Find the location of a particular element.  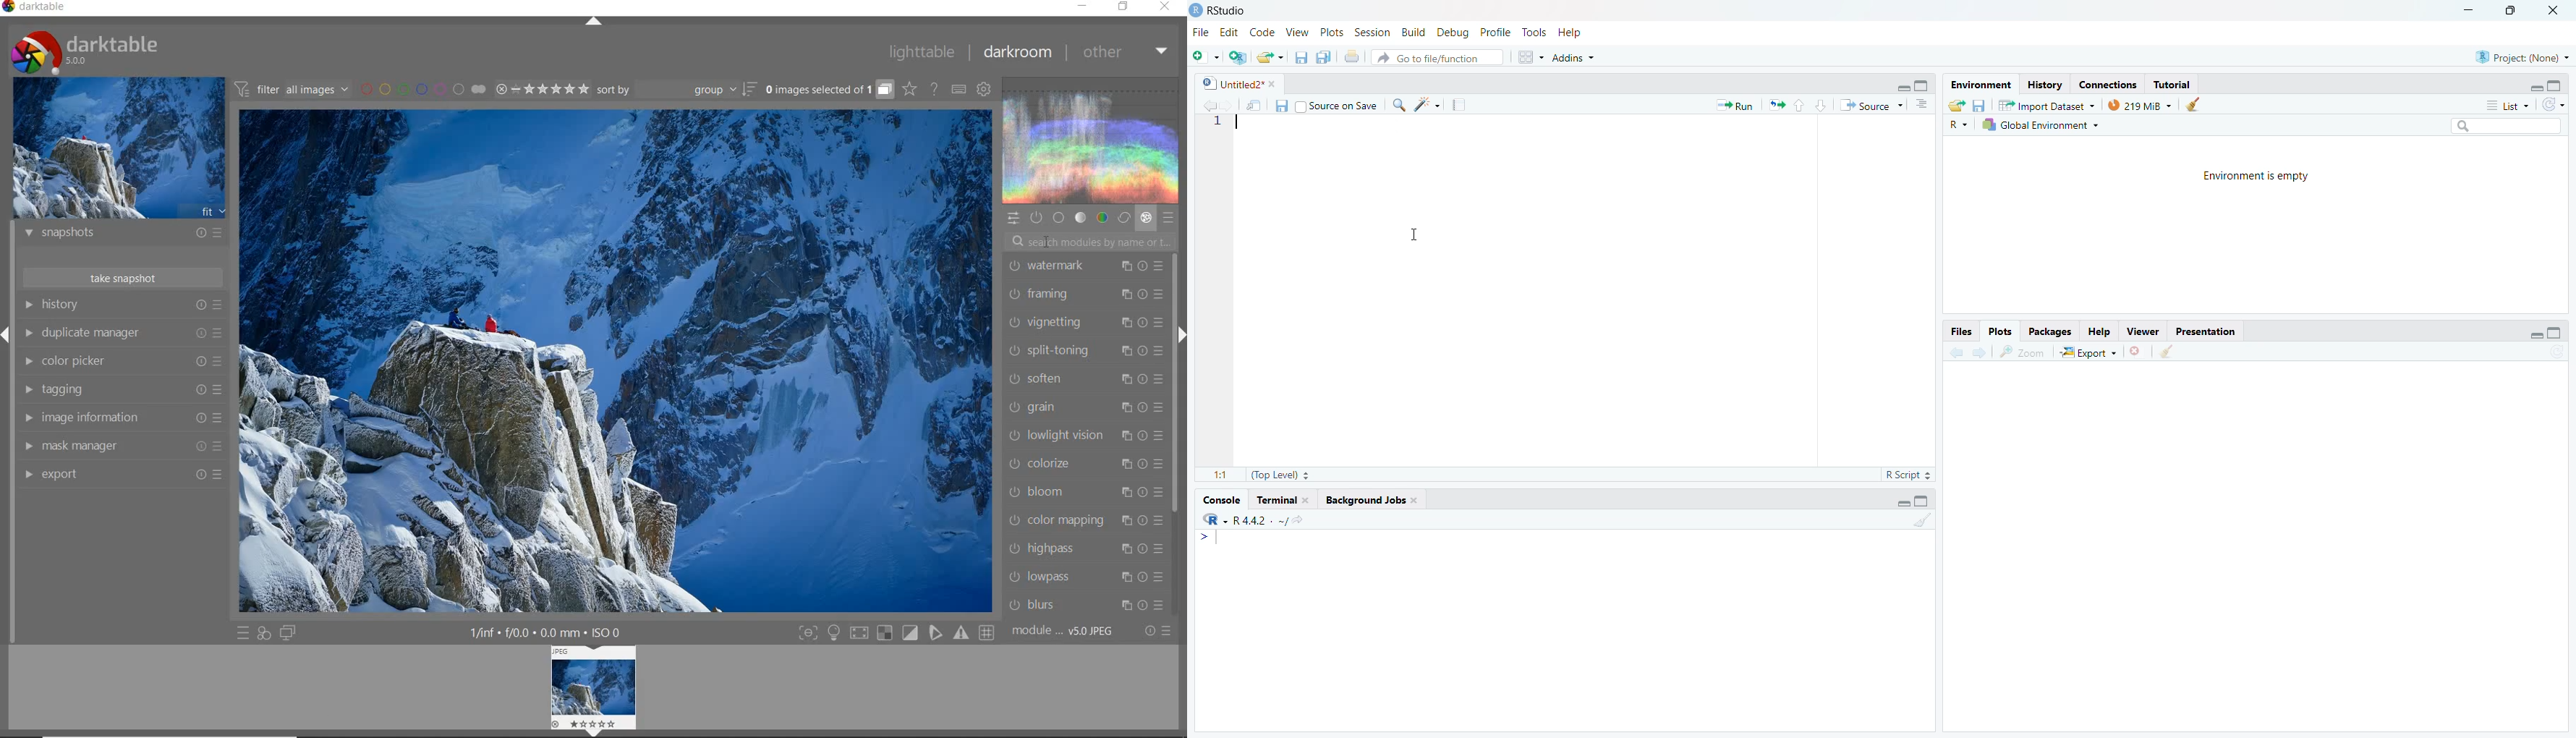

Save all open files is located at coordinates (1324, 56).